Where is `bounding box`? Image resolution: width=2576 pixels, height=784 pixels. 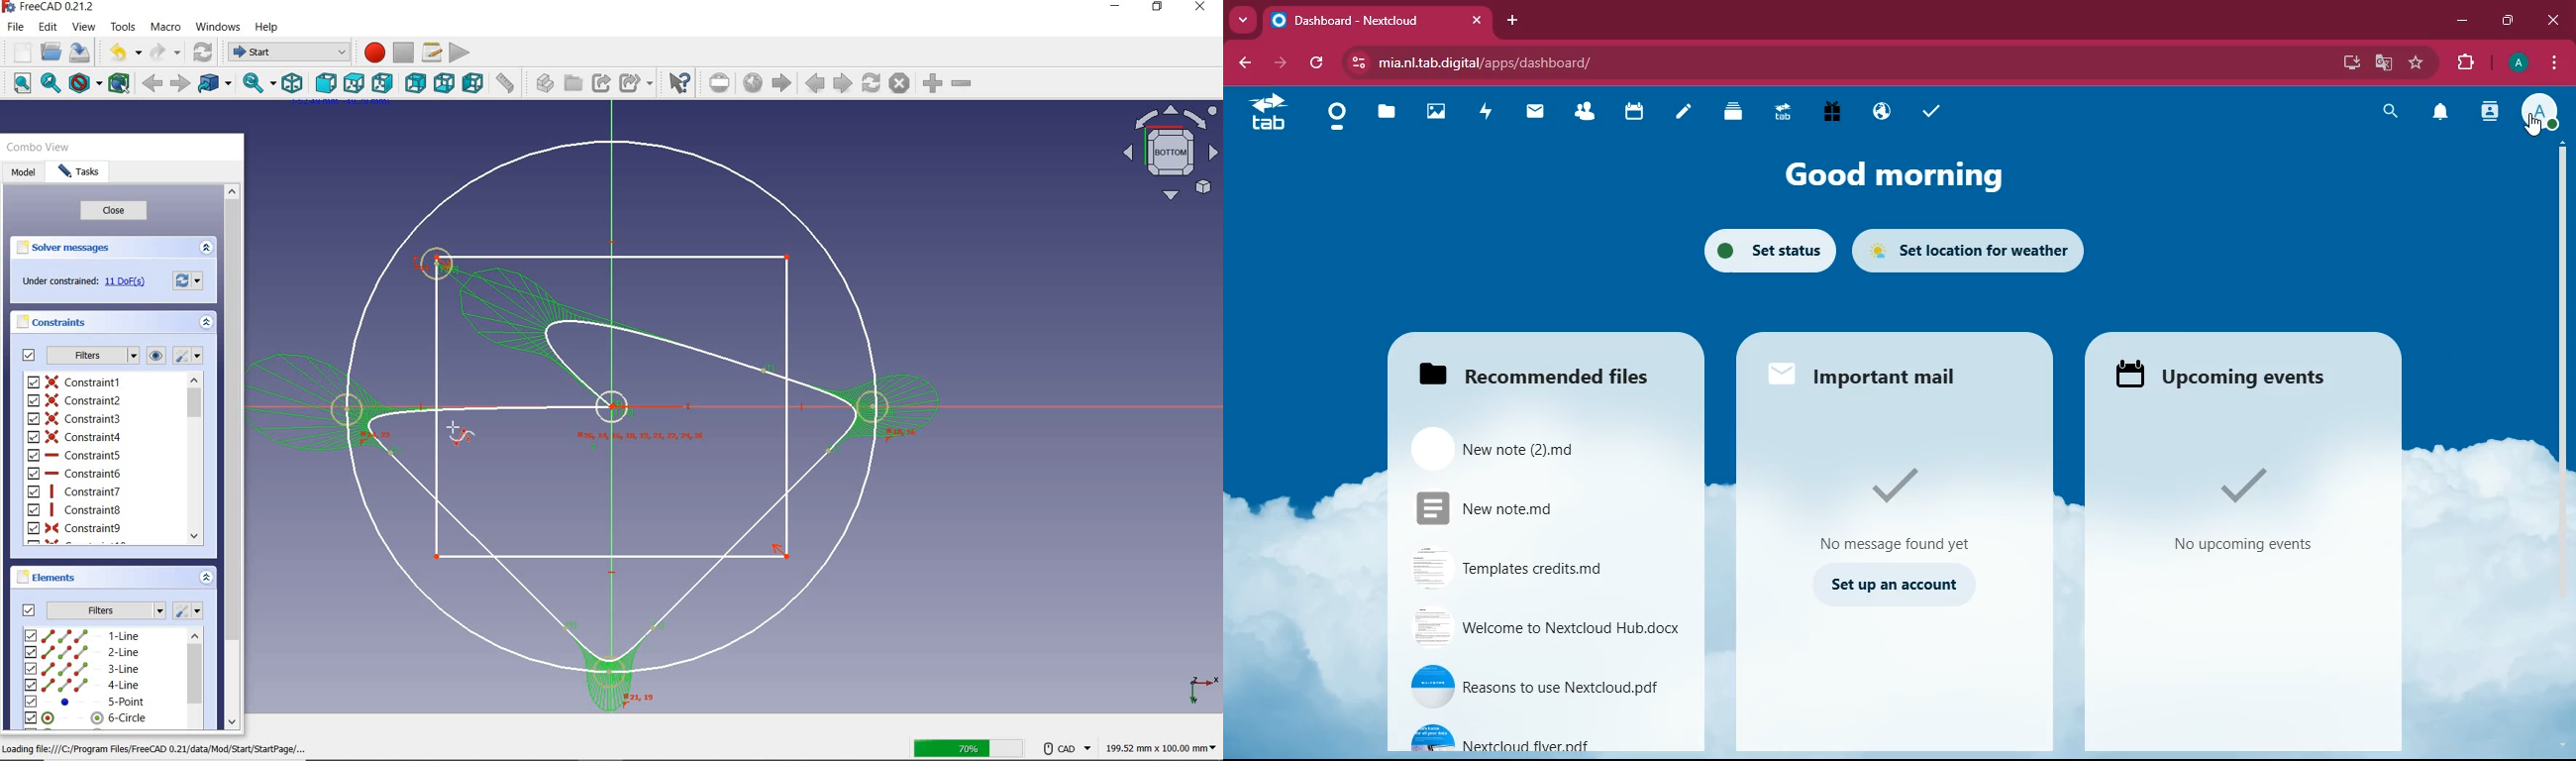 bounding box is located at coordinates (120, 85).